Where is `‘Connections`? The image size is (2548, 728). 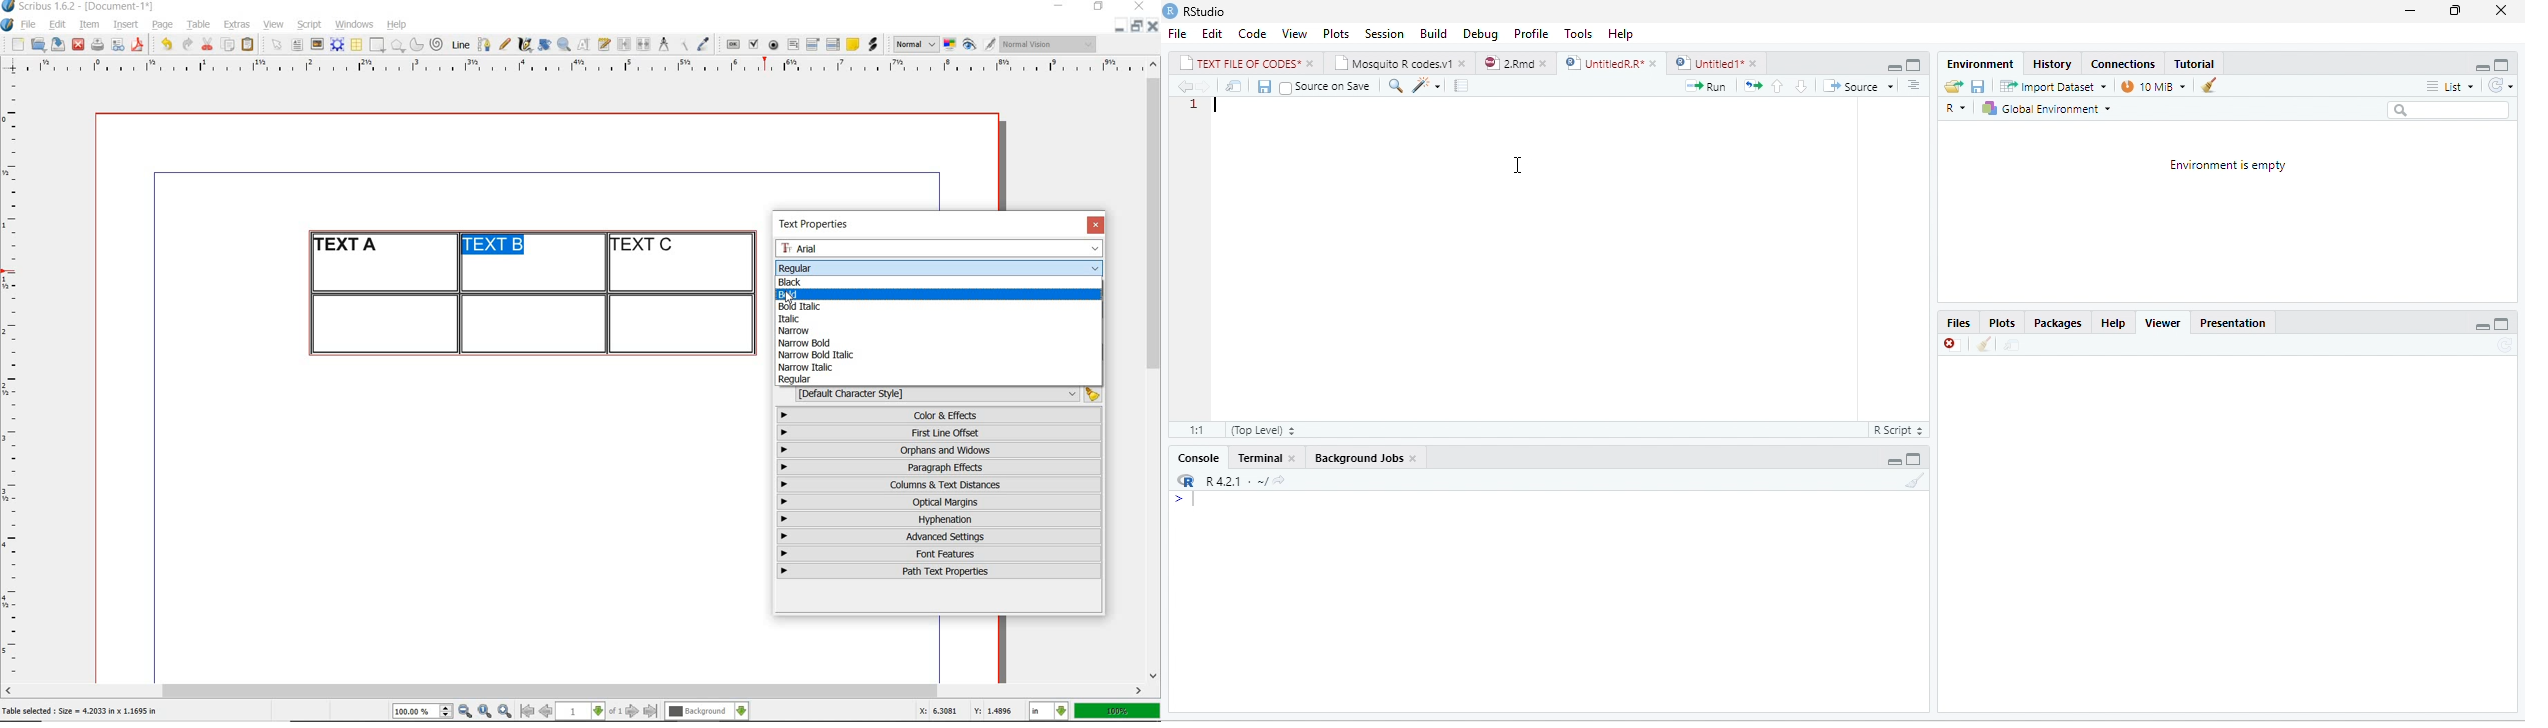 ‘Connections is located at coordinates (2122, 64).